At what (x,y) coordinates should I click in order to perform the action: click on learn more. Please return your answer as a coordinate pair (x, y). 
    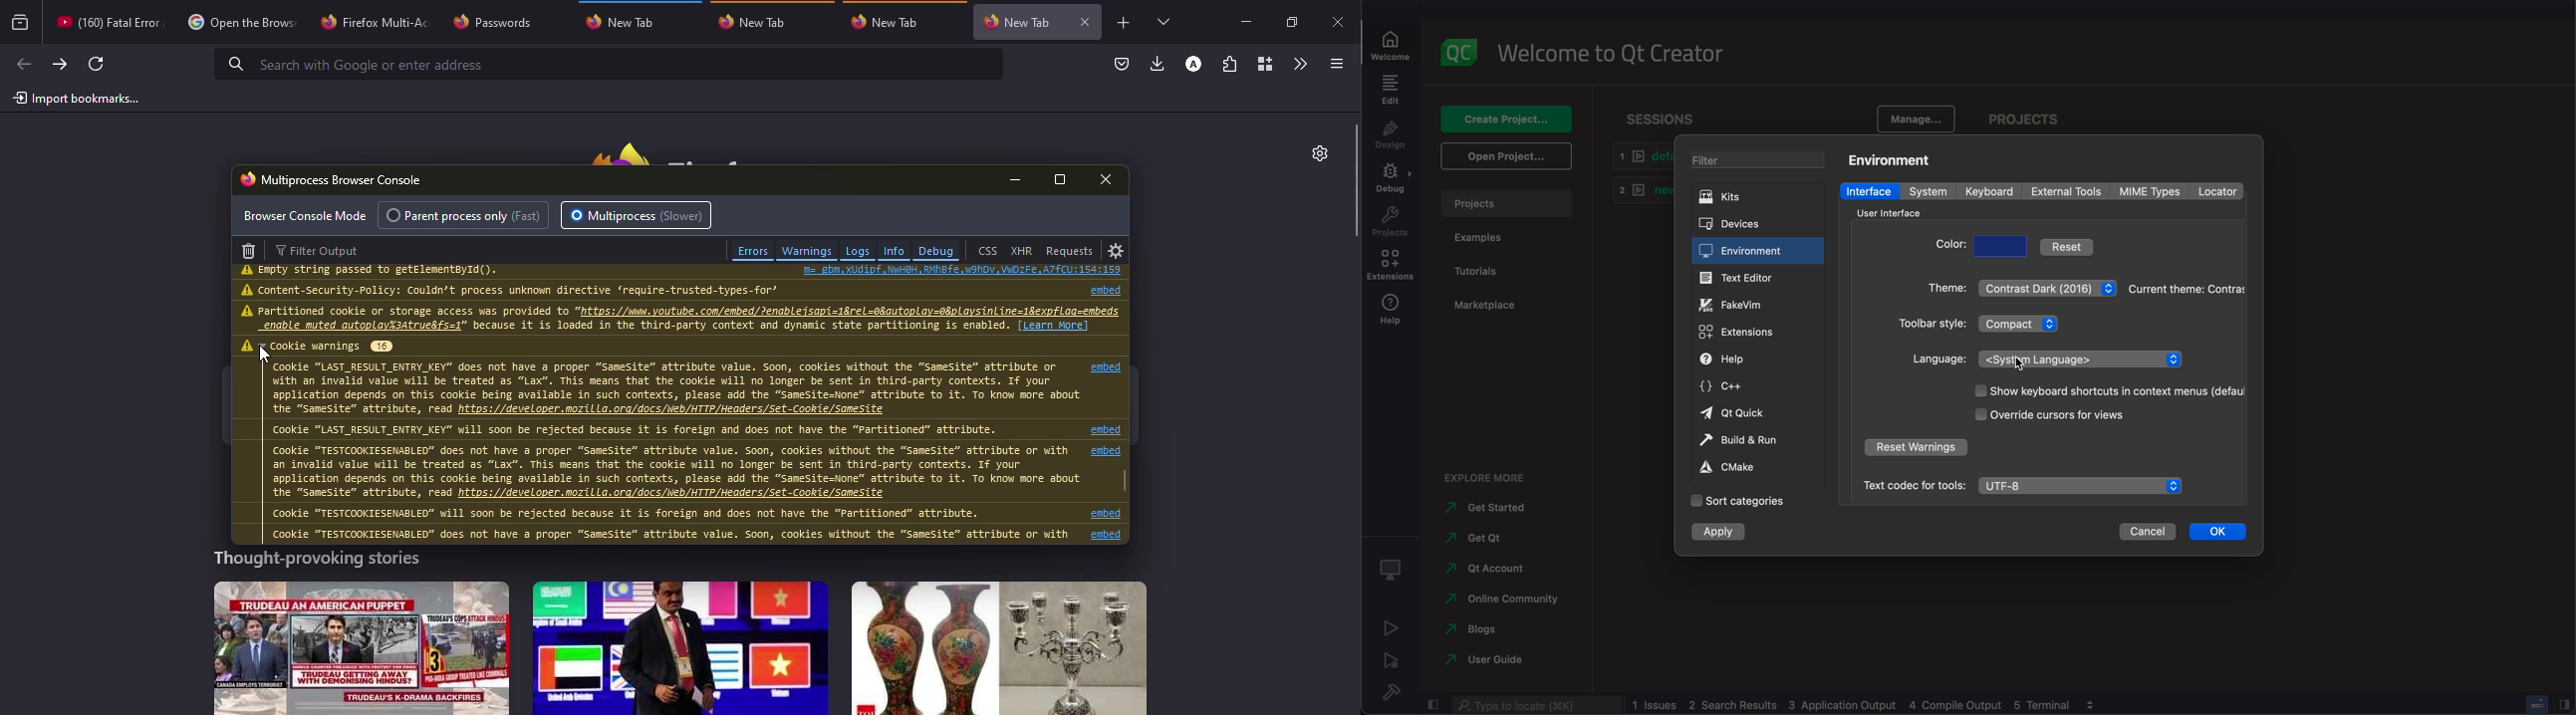
    Looking at the image, I should click on (1054, 325).